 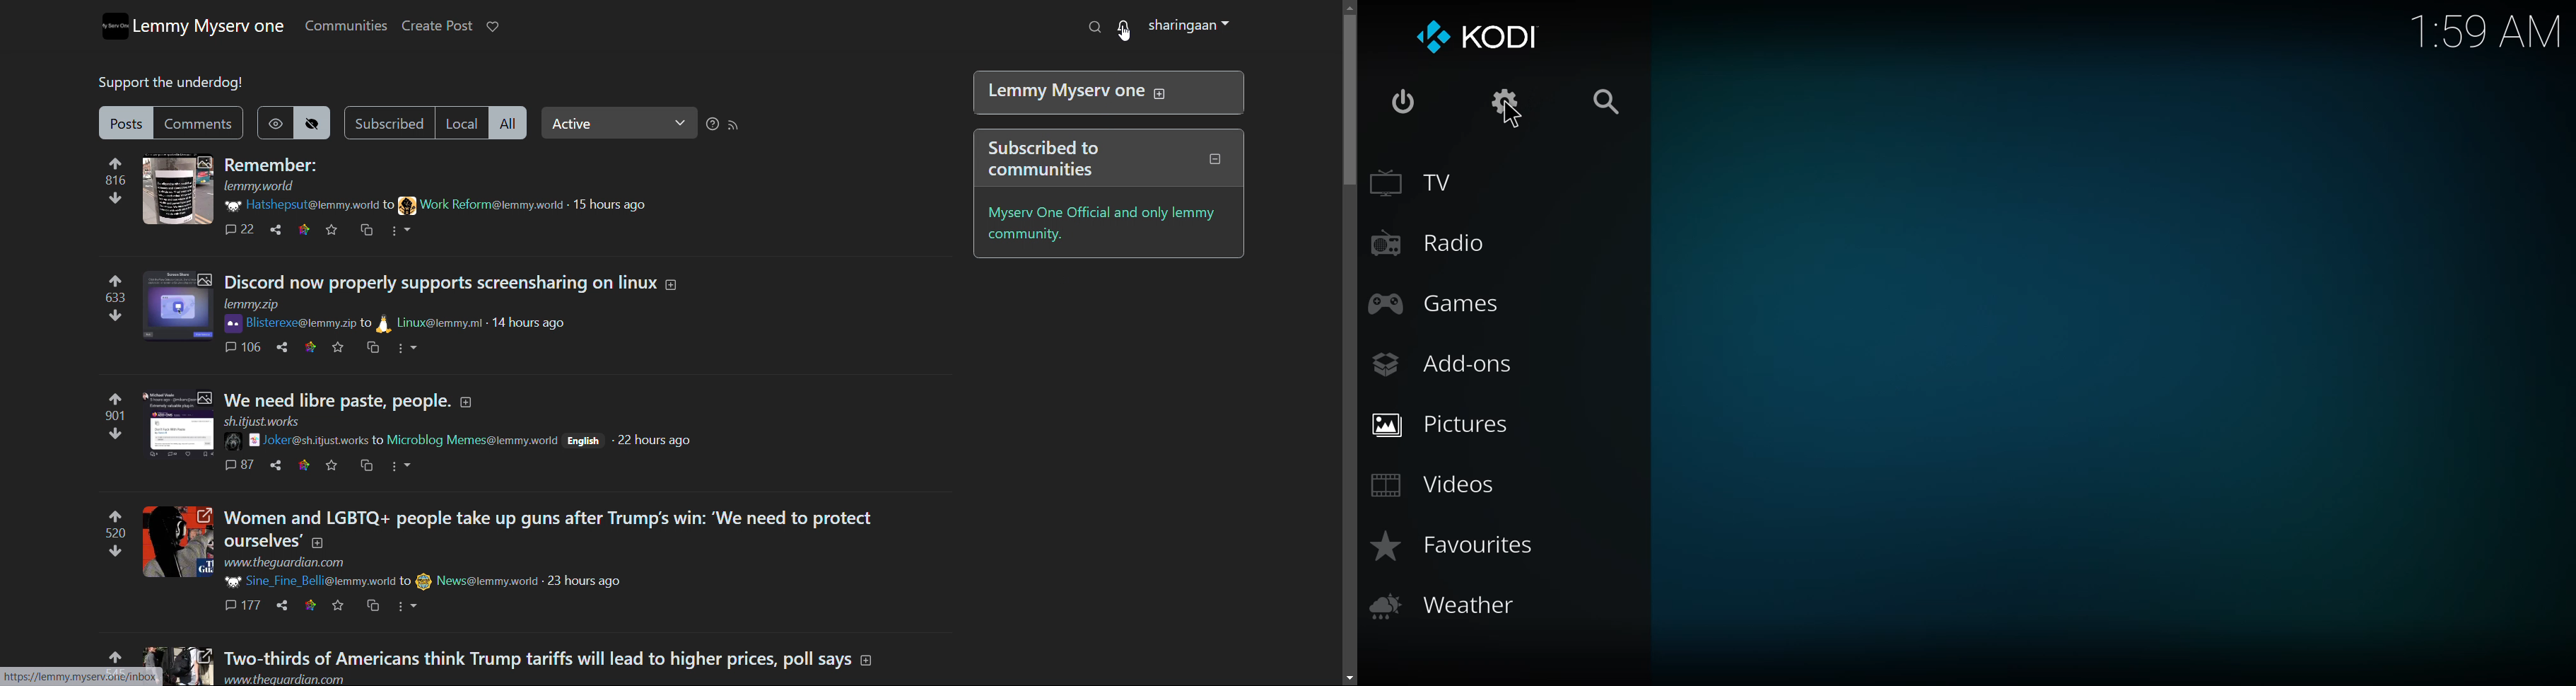 I want to click on 22 hours ago(time of posting), so click(x=652, y=441).